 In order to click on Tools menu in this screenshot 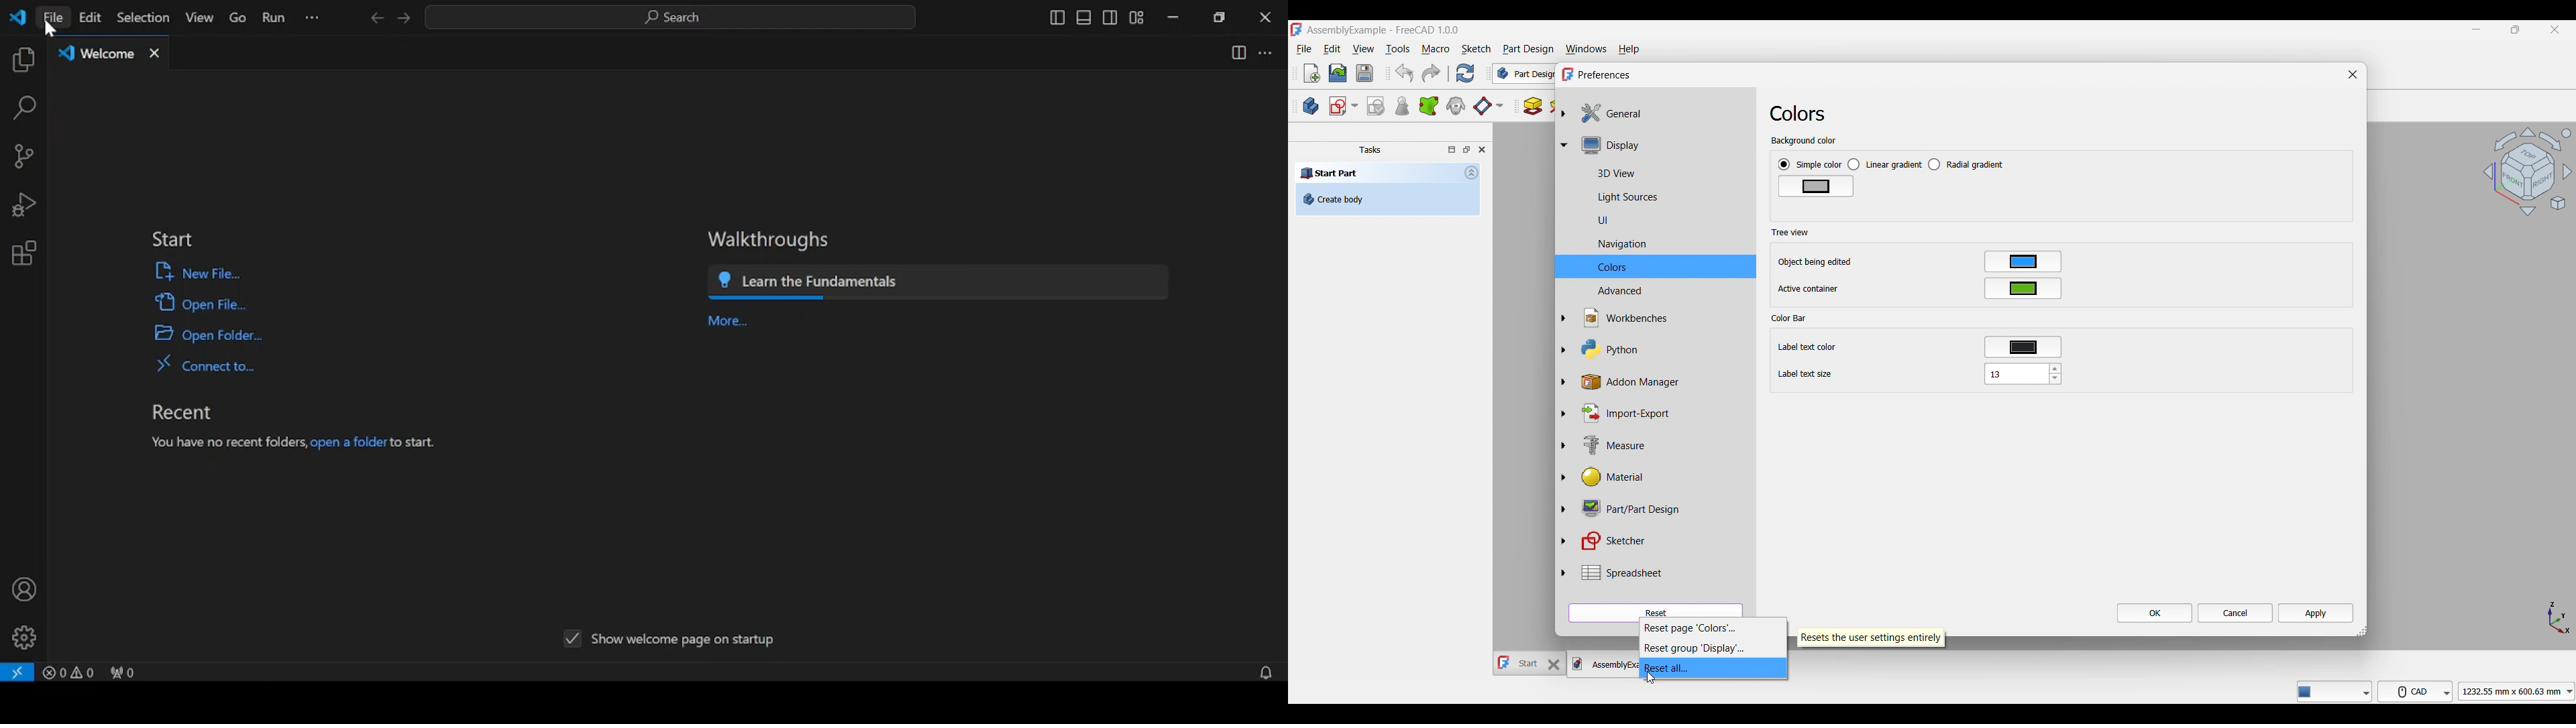, I will do `click(1397, 49)`.